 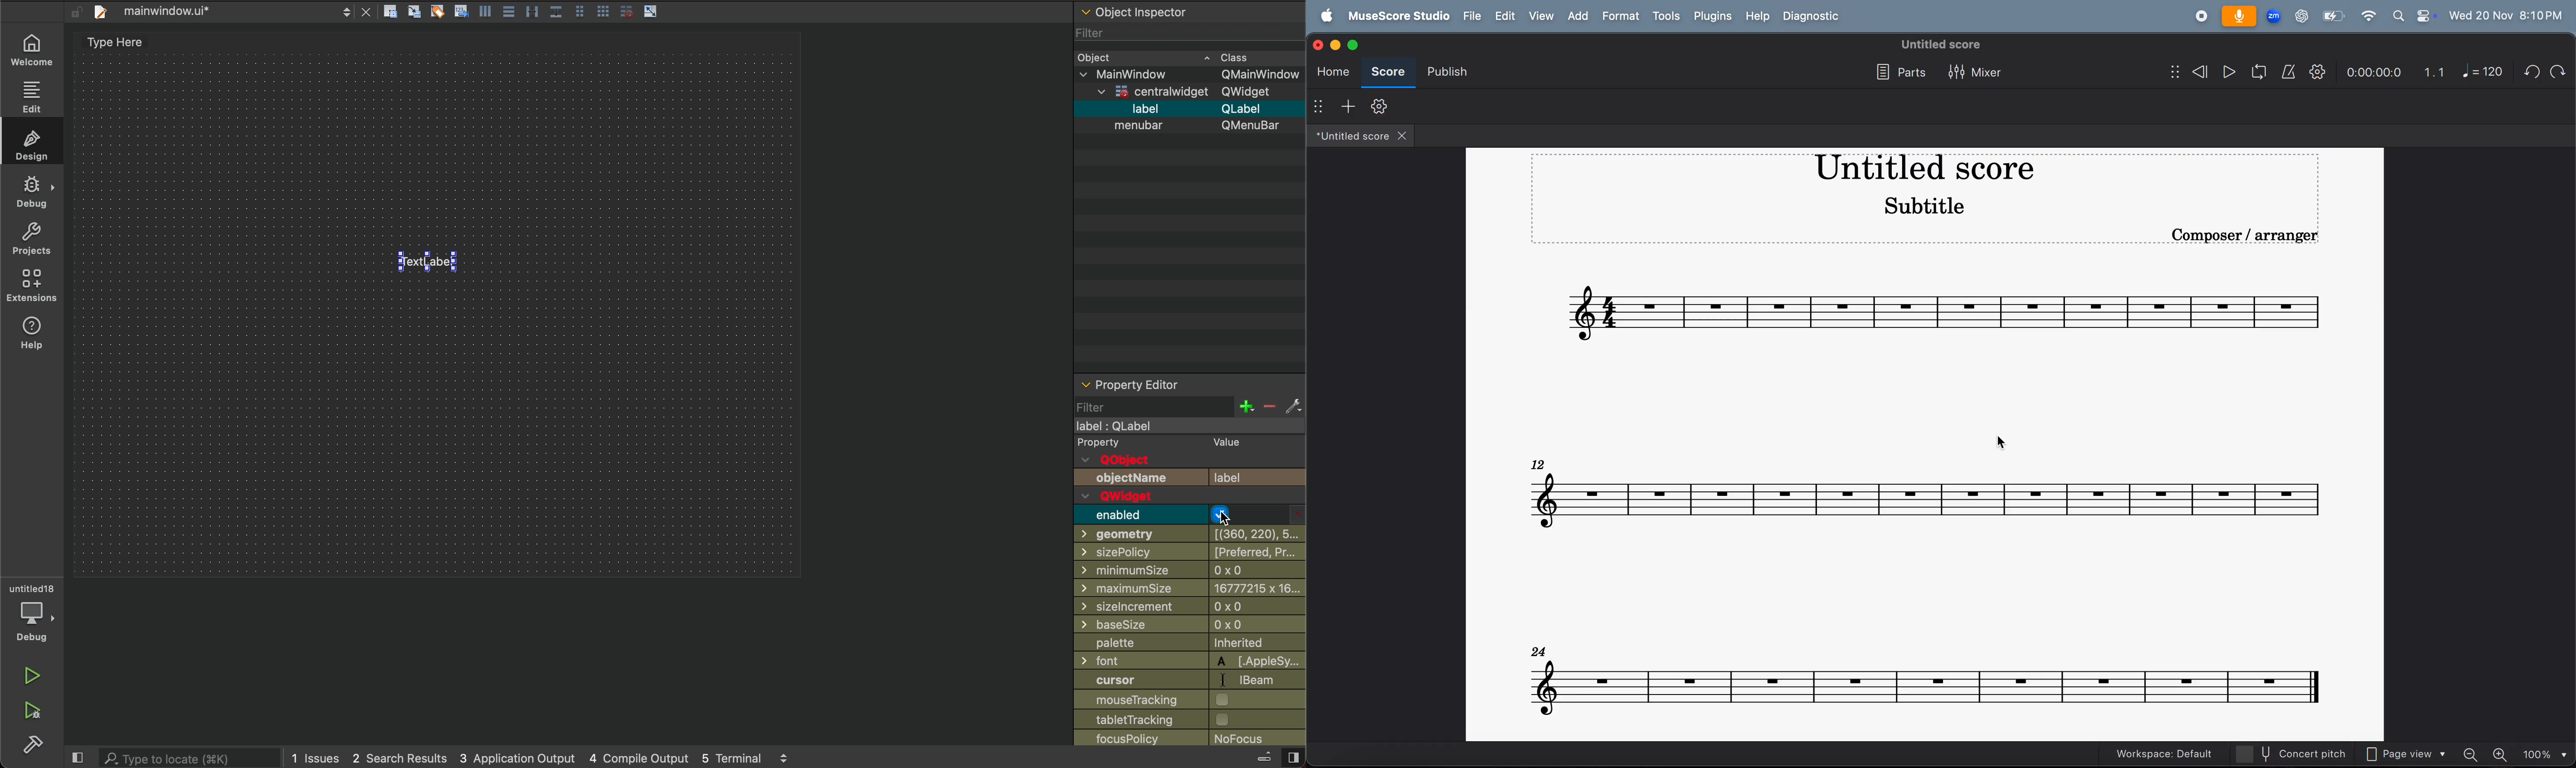 What do you see at coordinates (31, 581) in the screenshot?
I see `untitled` at bounding box center [31, 581].